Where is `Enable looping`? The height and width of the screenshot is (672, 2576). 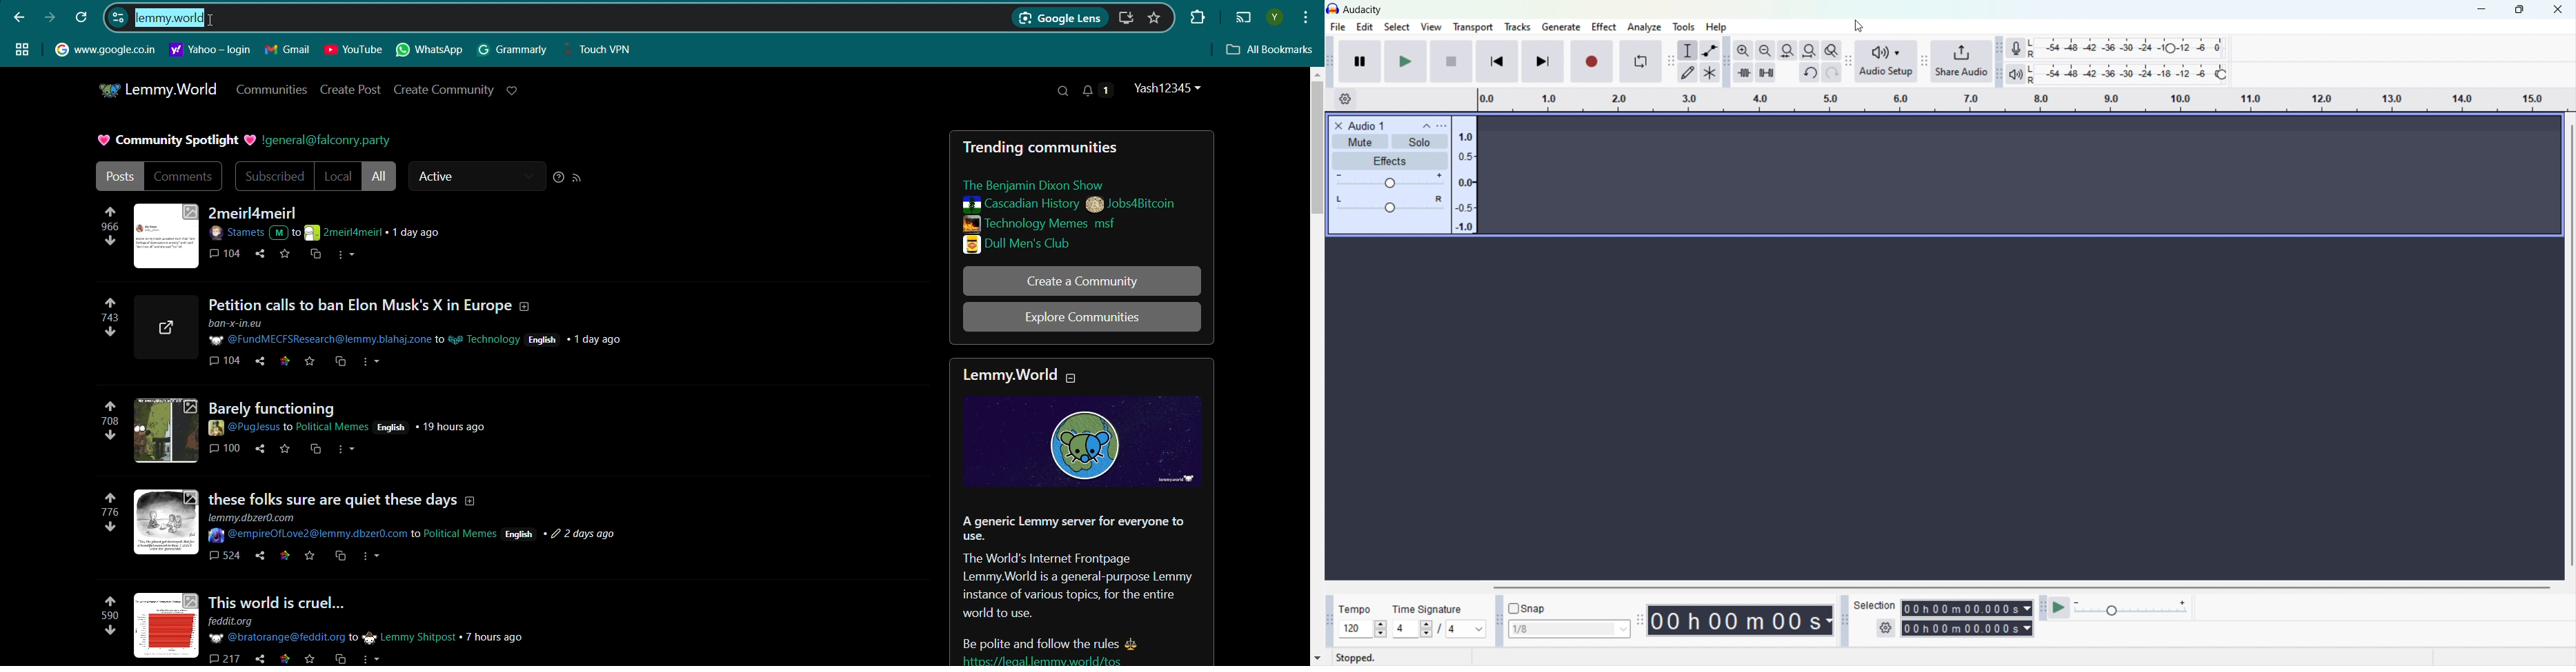 Enable looping is located at coordinates (1637, 61).